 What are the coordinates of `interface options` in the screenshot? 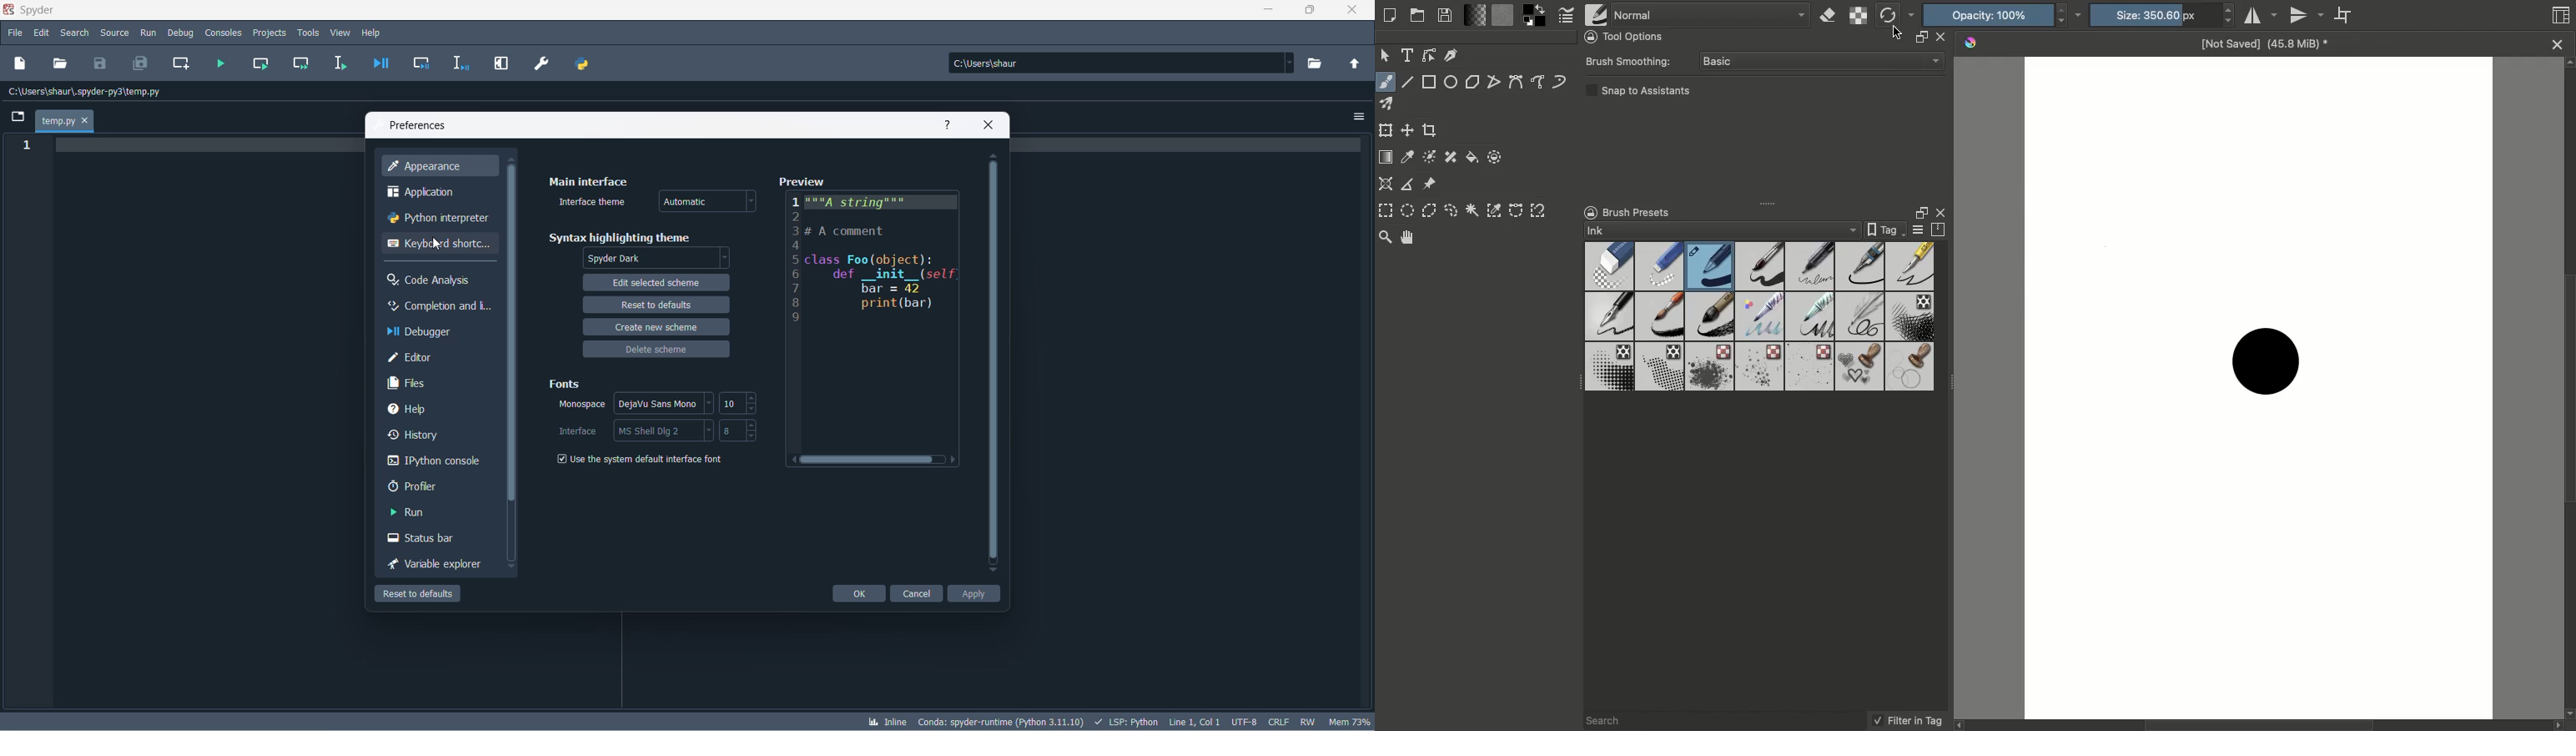 It's located at (667, 430).